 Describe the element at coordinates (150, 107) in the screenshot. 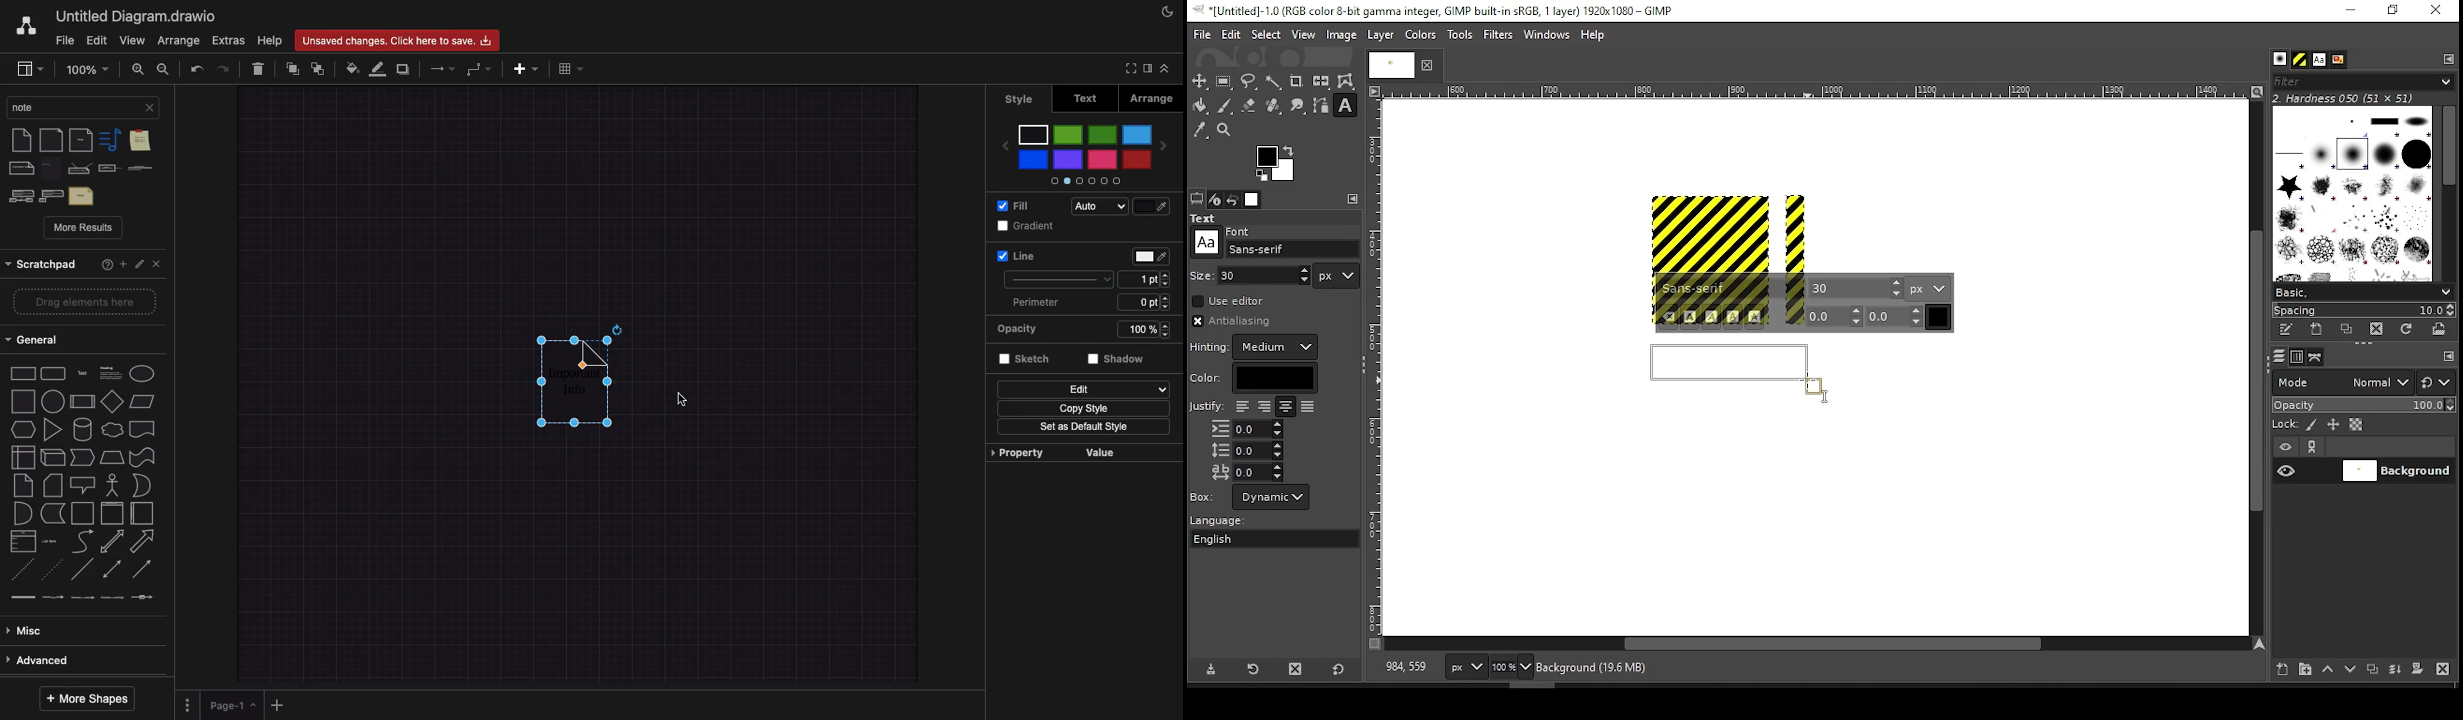

I see `close search bar` at that location.